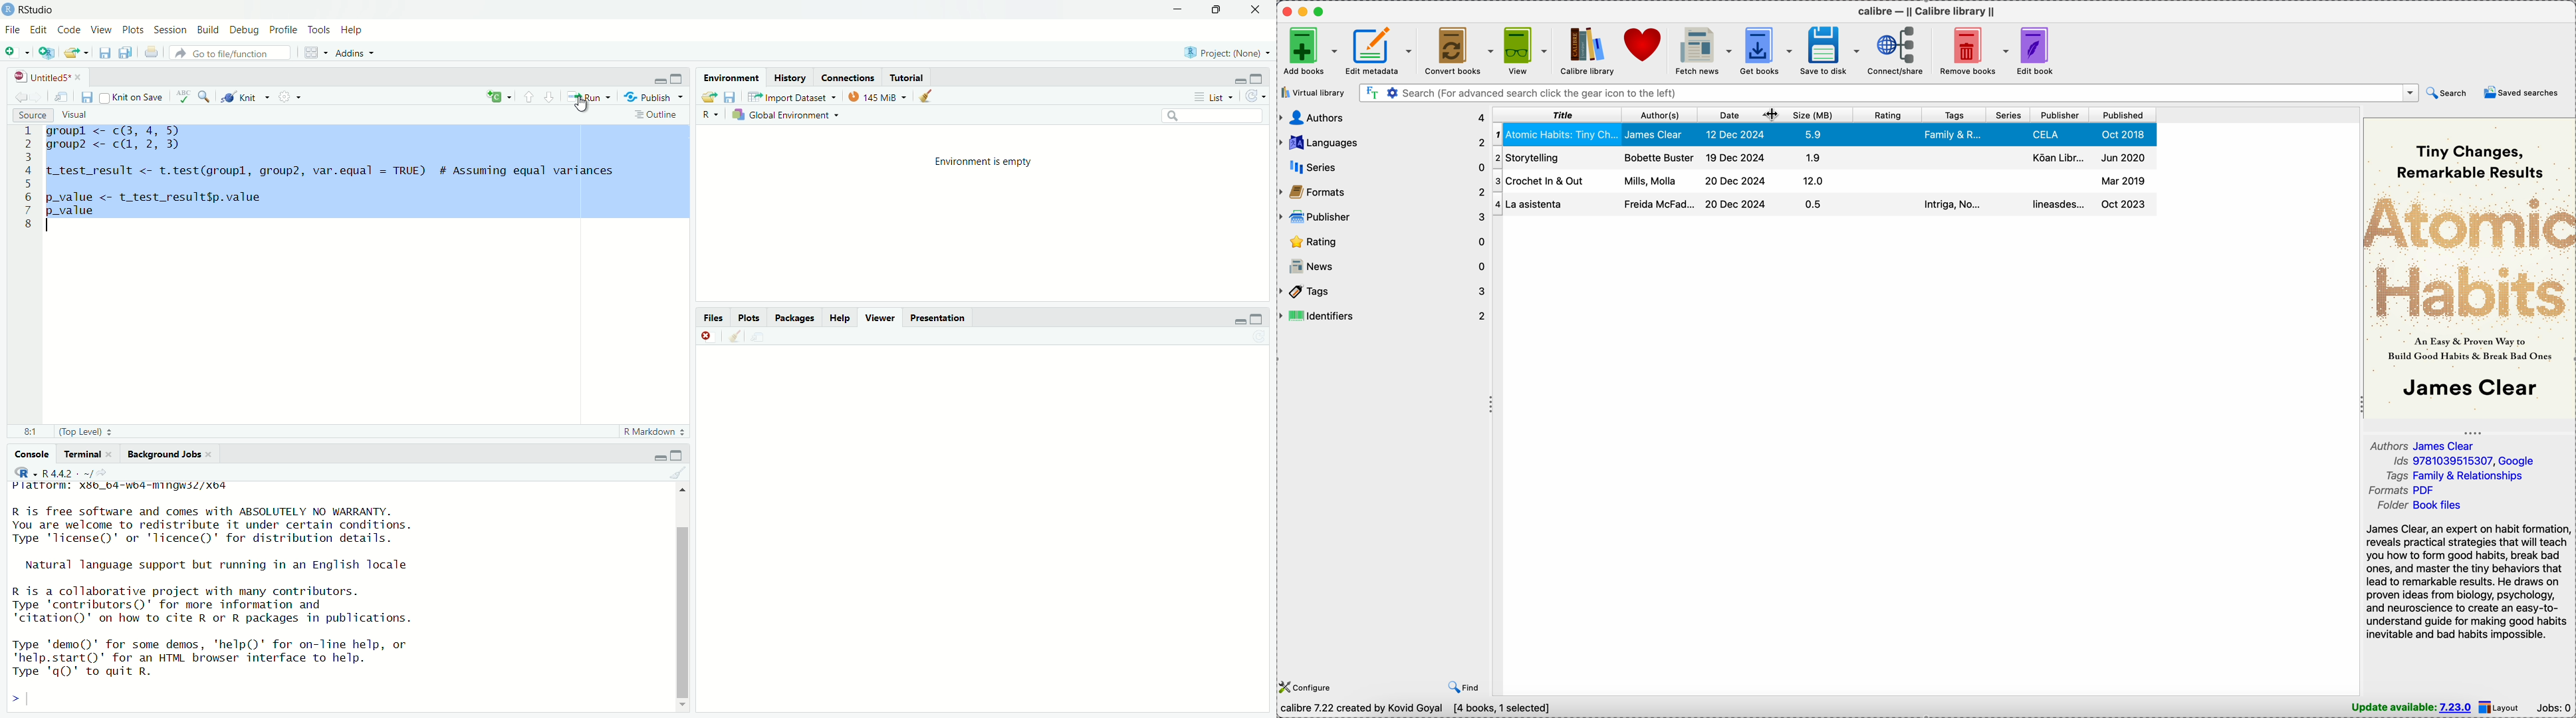  What do you see at coordinates (285, 29) in the screenshot?
I see `Profile` at bounding box center [285, 29].